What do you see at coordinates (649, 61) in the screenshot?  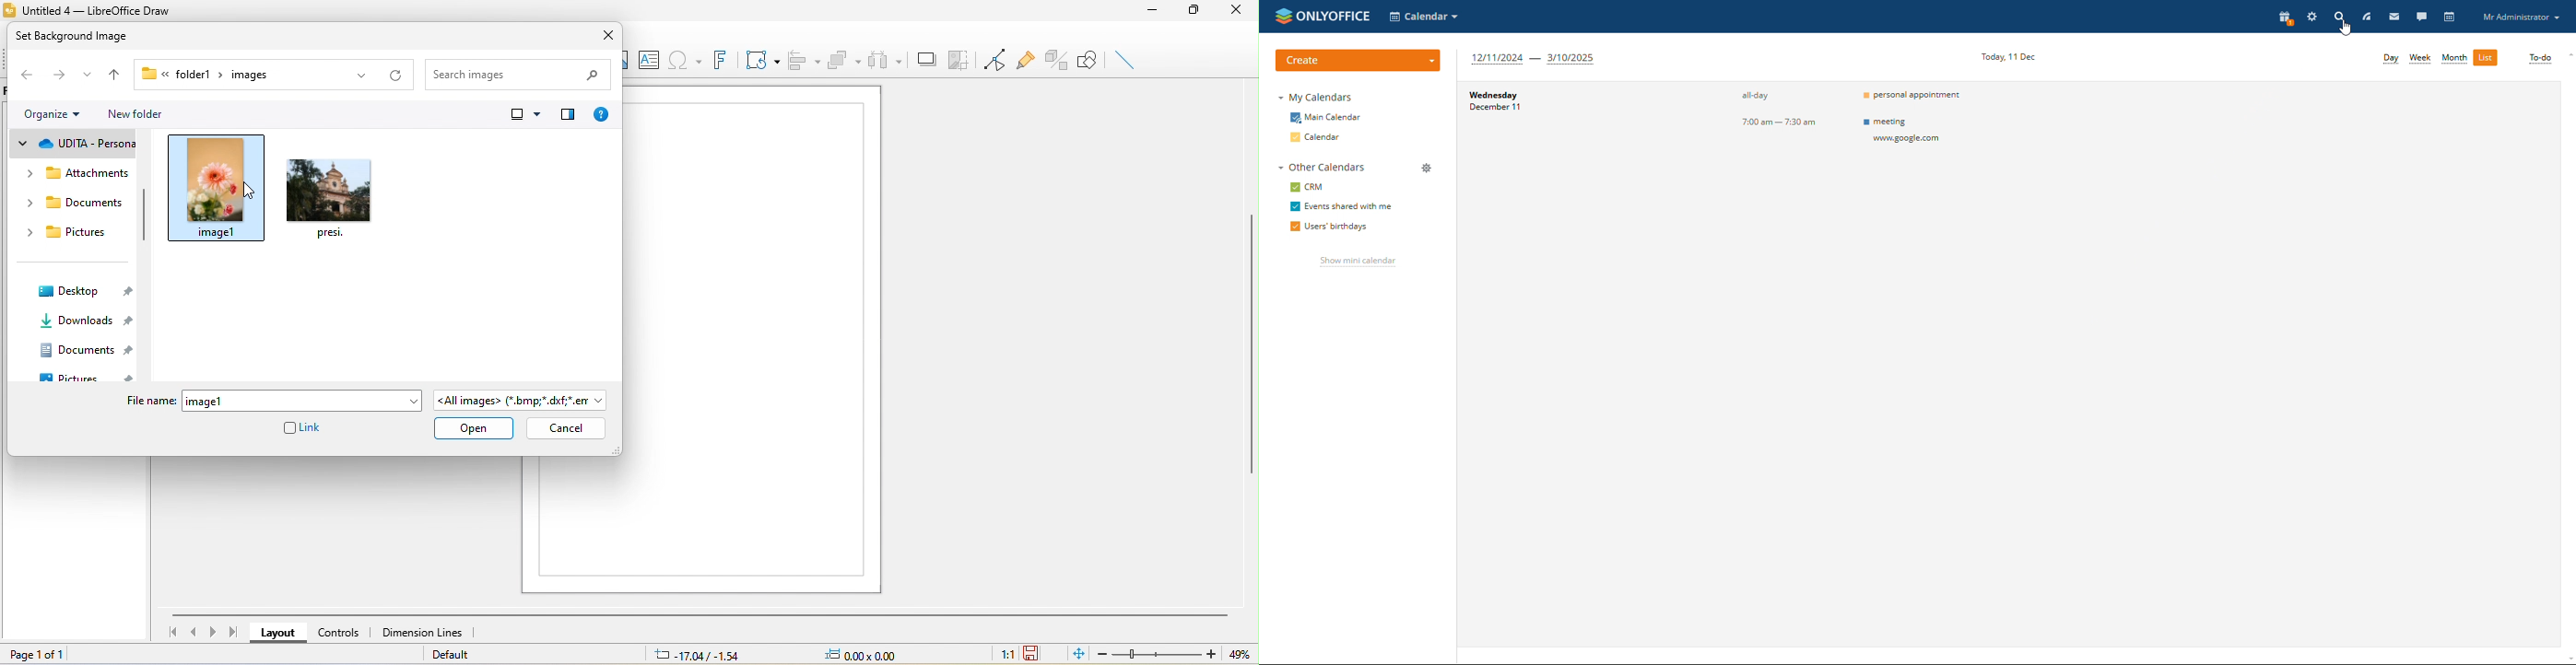 I see `text box` at bounding box center [649, 61].